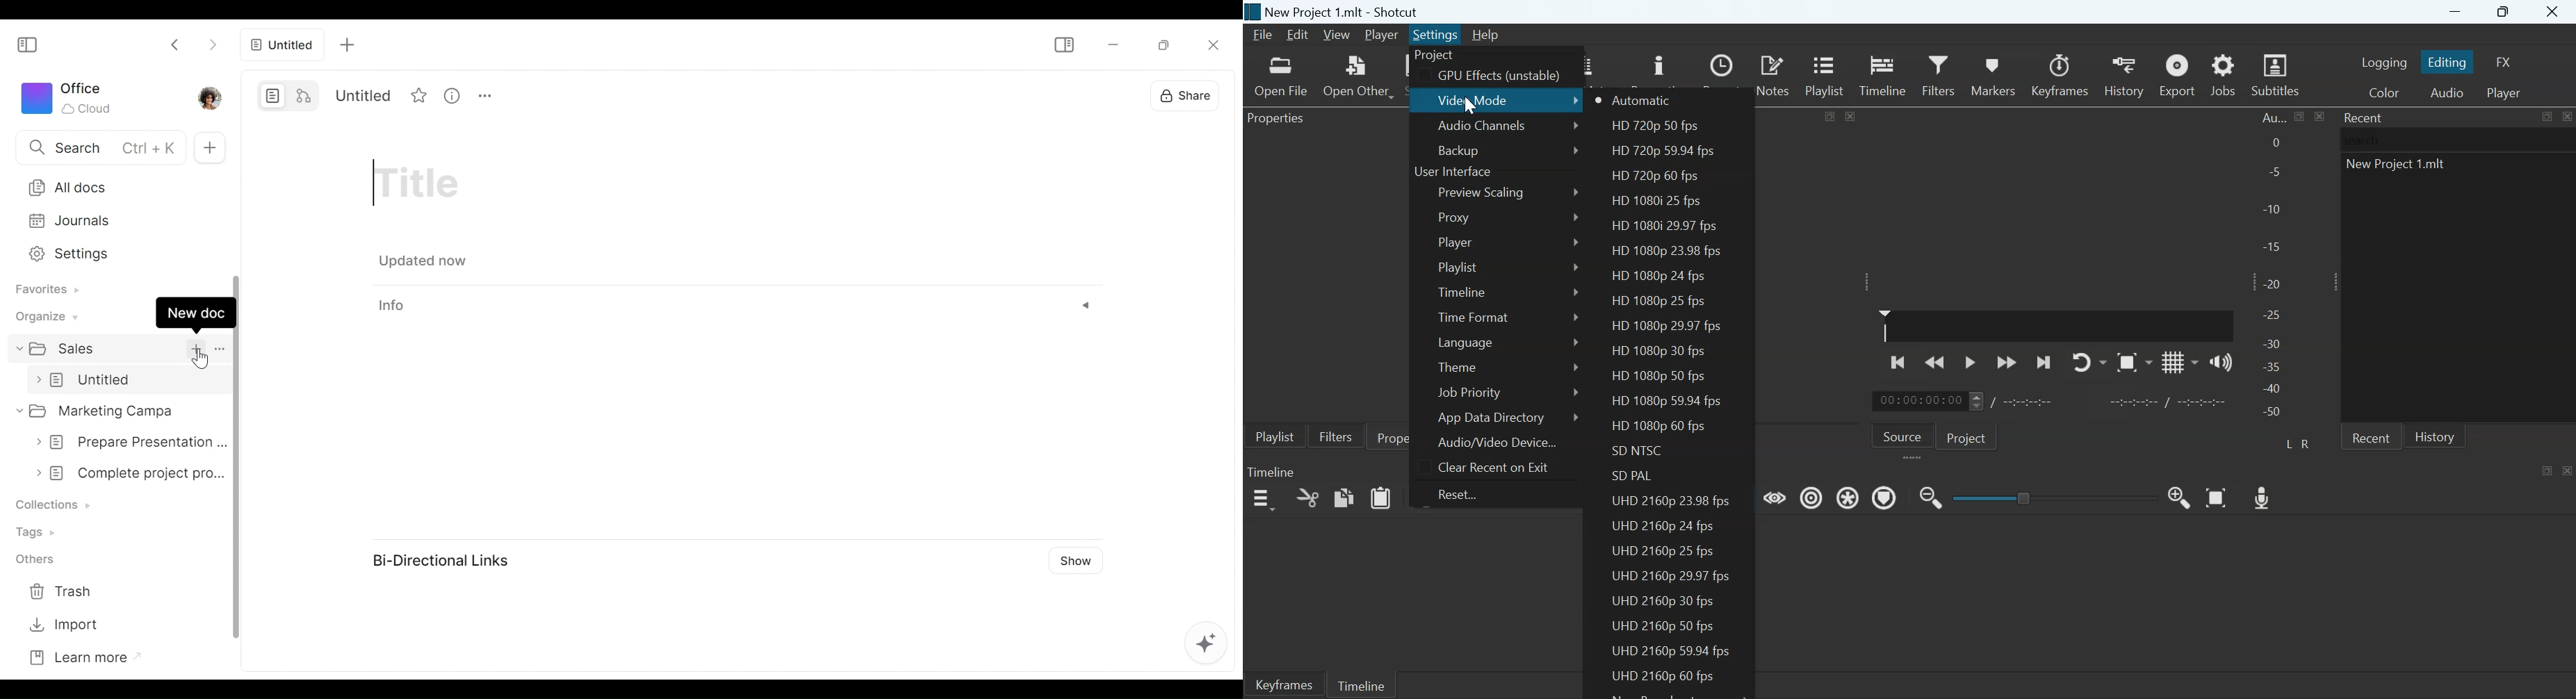  Describe the element at coordinates (1482, 127) in the screenshot. I see `Audio channels` at that location.